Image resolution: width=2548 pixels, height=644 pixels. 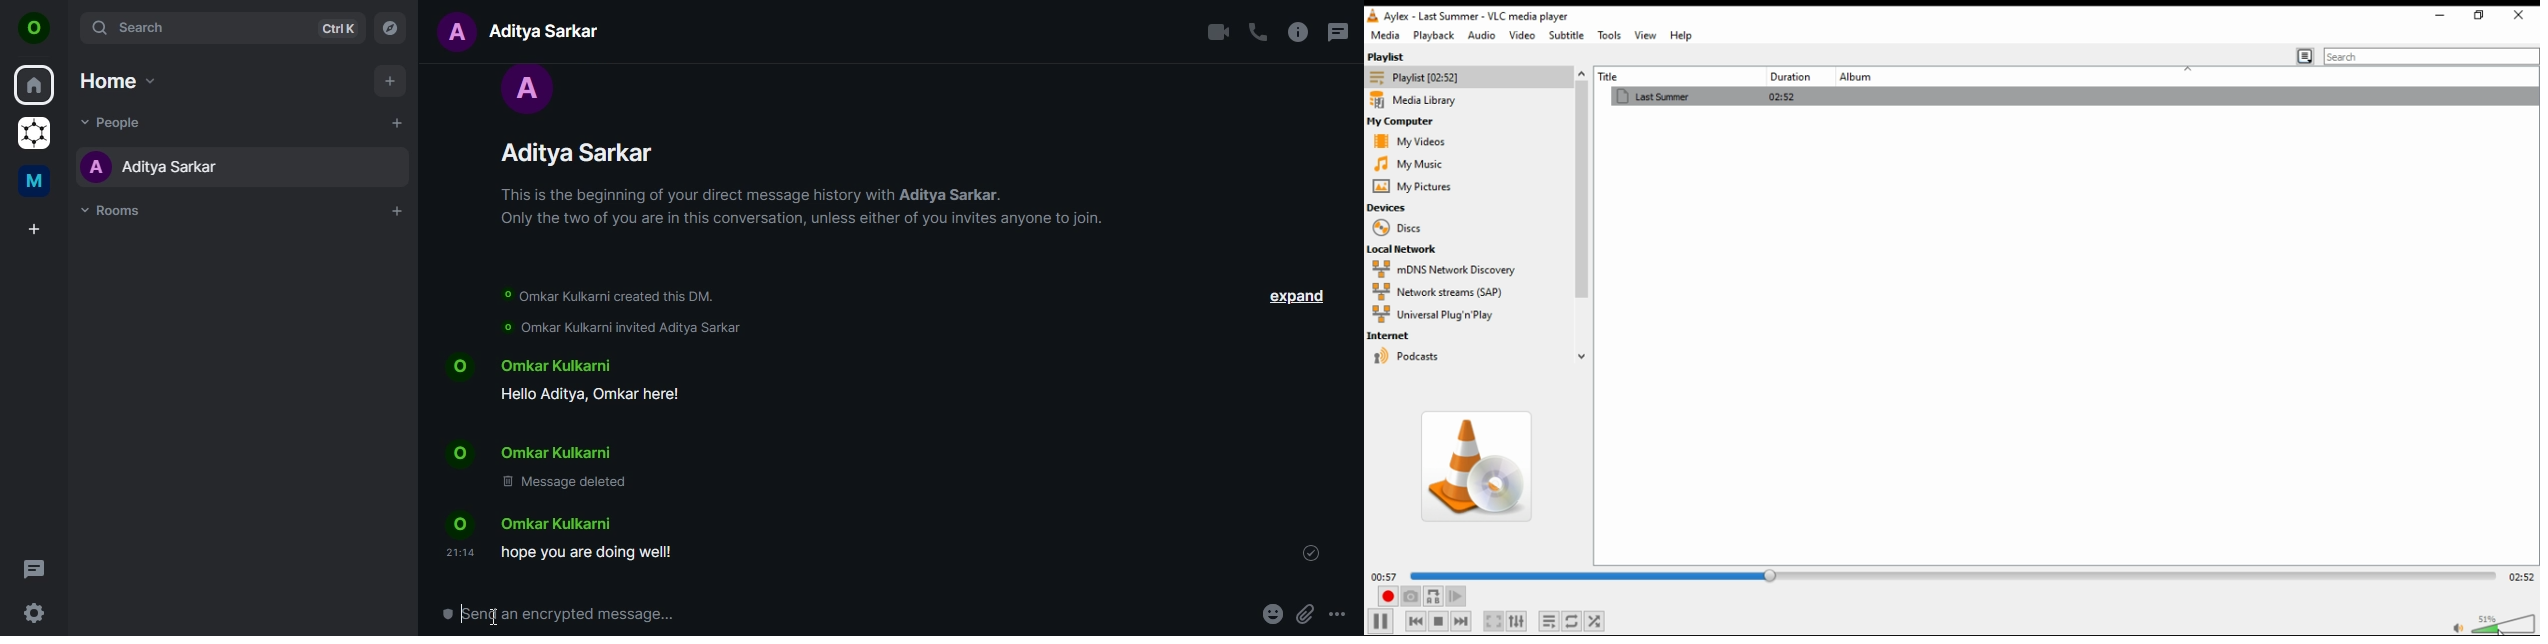 I want to click on expand, so click(x=1297, y=297).